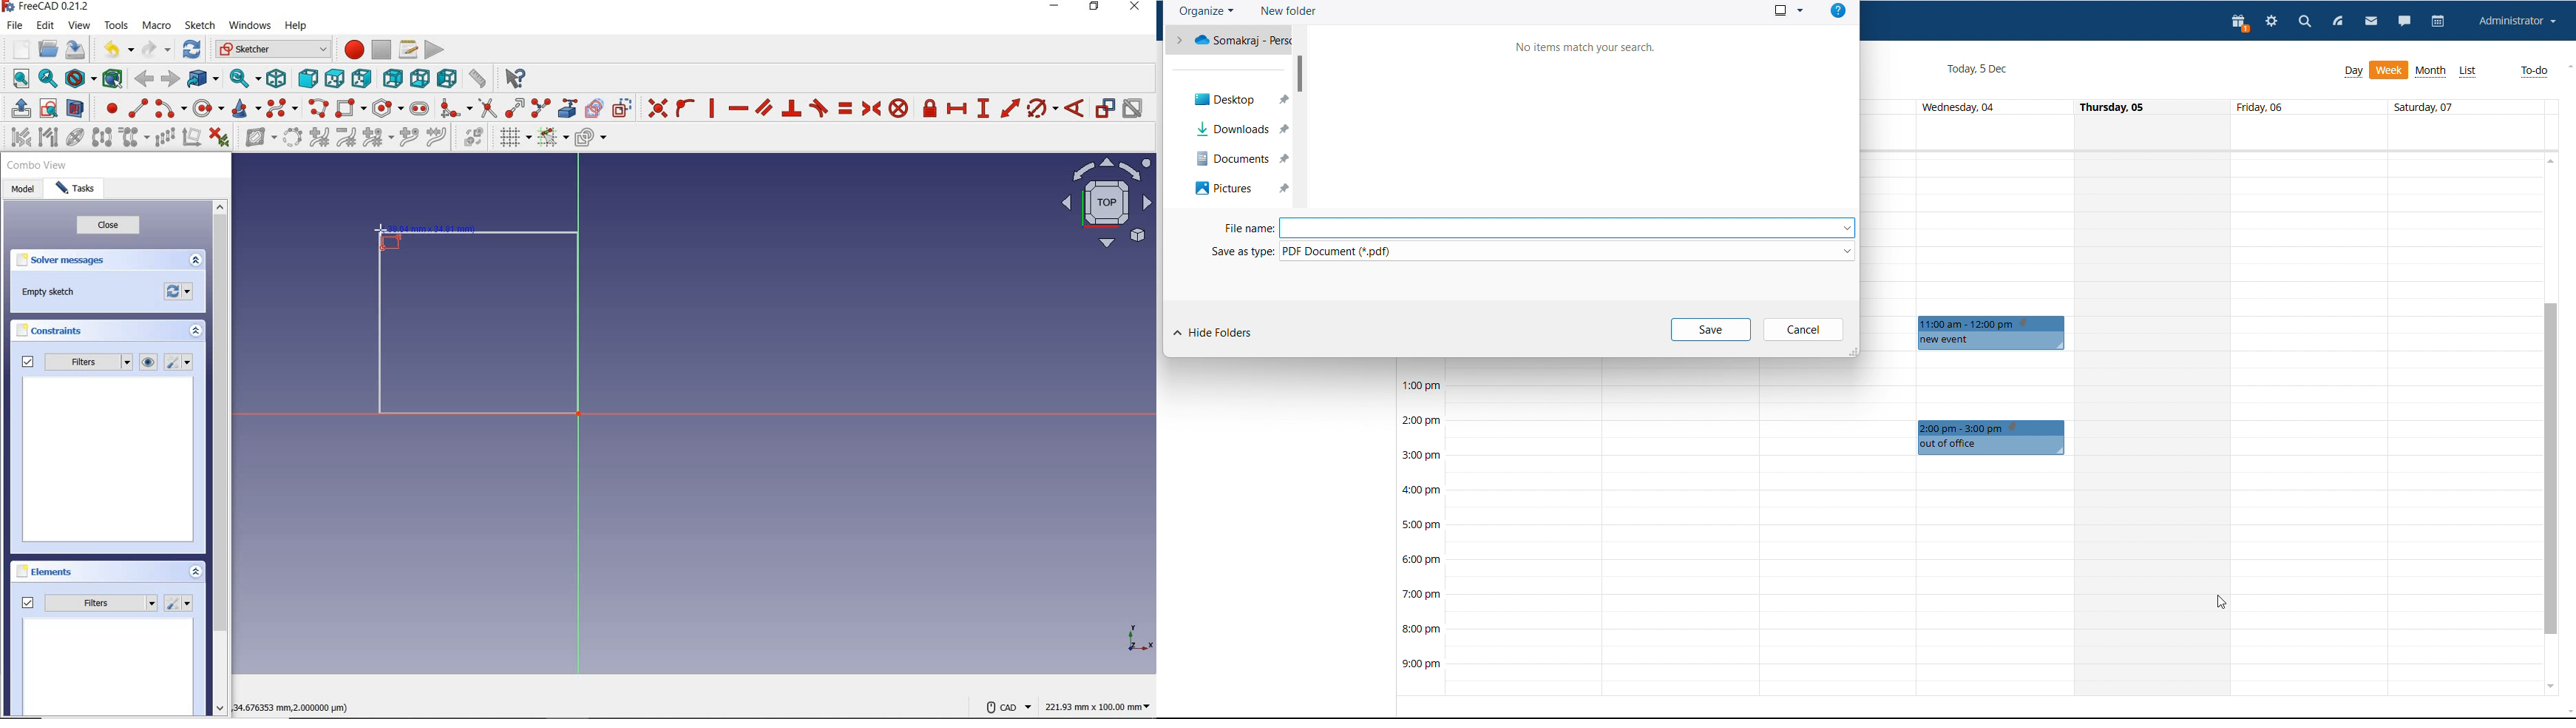 The height and width of the screenshot is (728, 2576). Describe the element at coordinates (845, 108) in the screenshot. I see `constrain equal` at that location.